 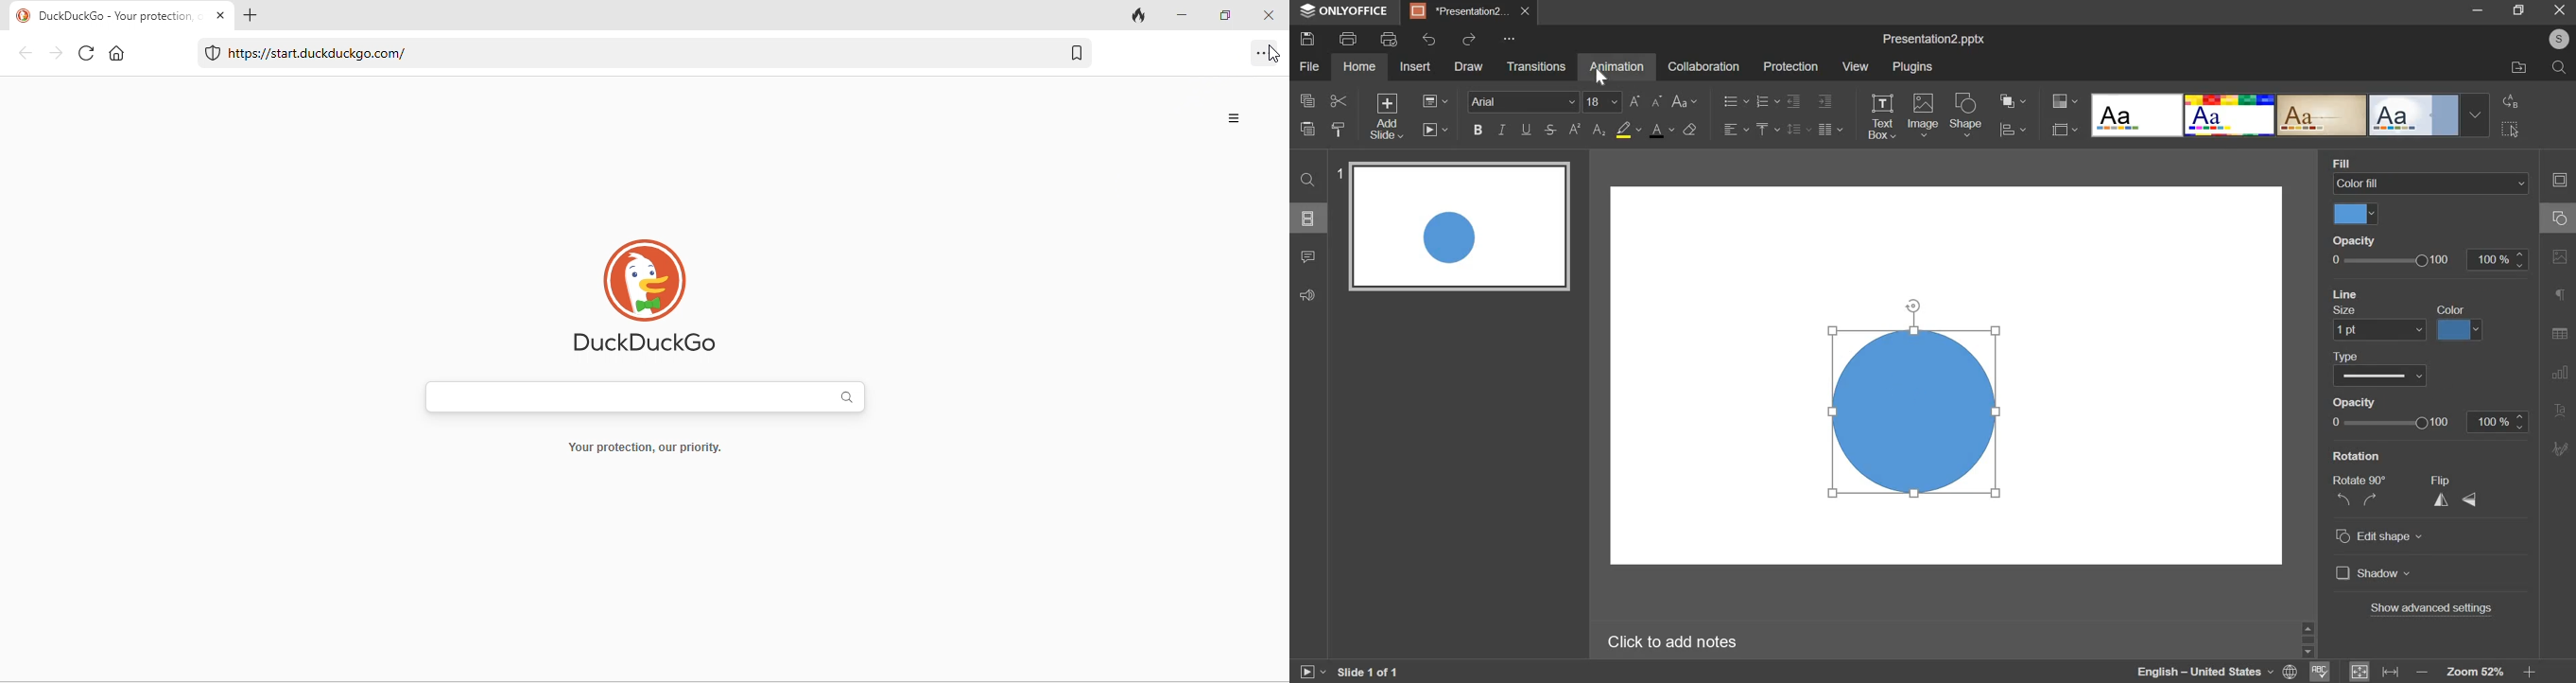 I want to click on select slide size, so click(x=2063, y=131).